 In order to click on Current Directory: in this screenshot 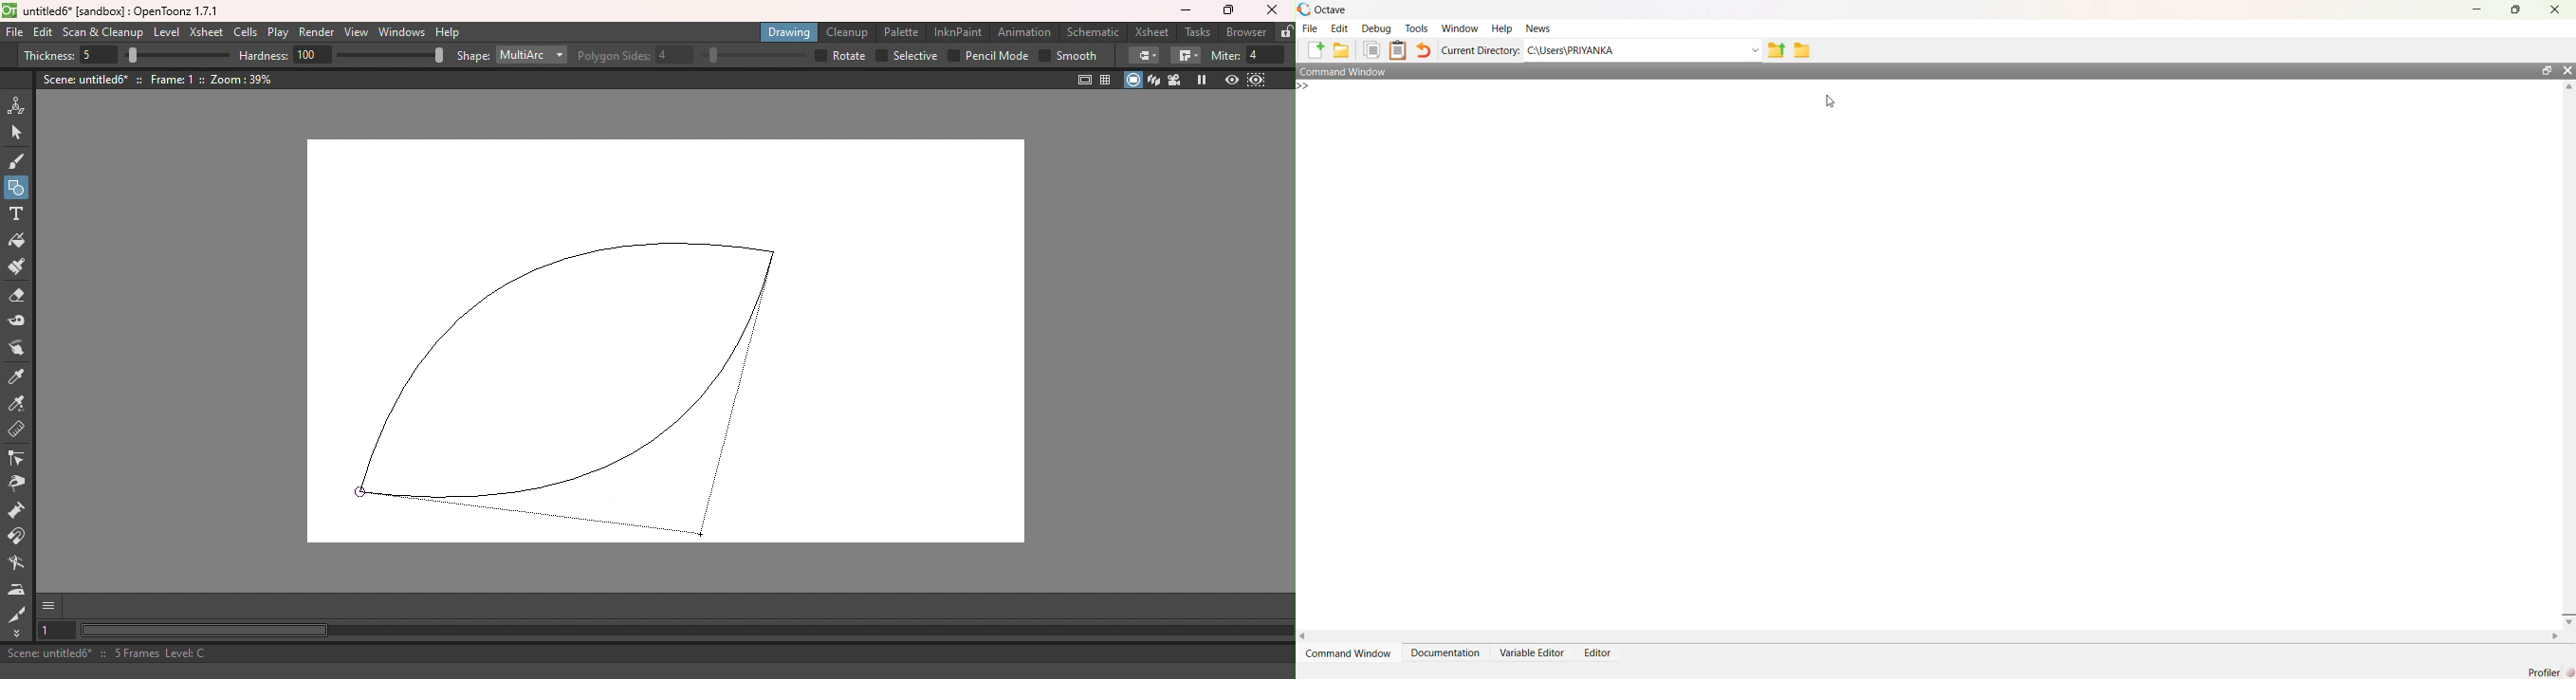, I will do `click(1481, 51)`.